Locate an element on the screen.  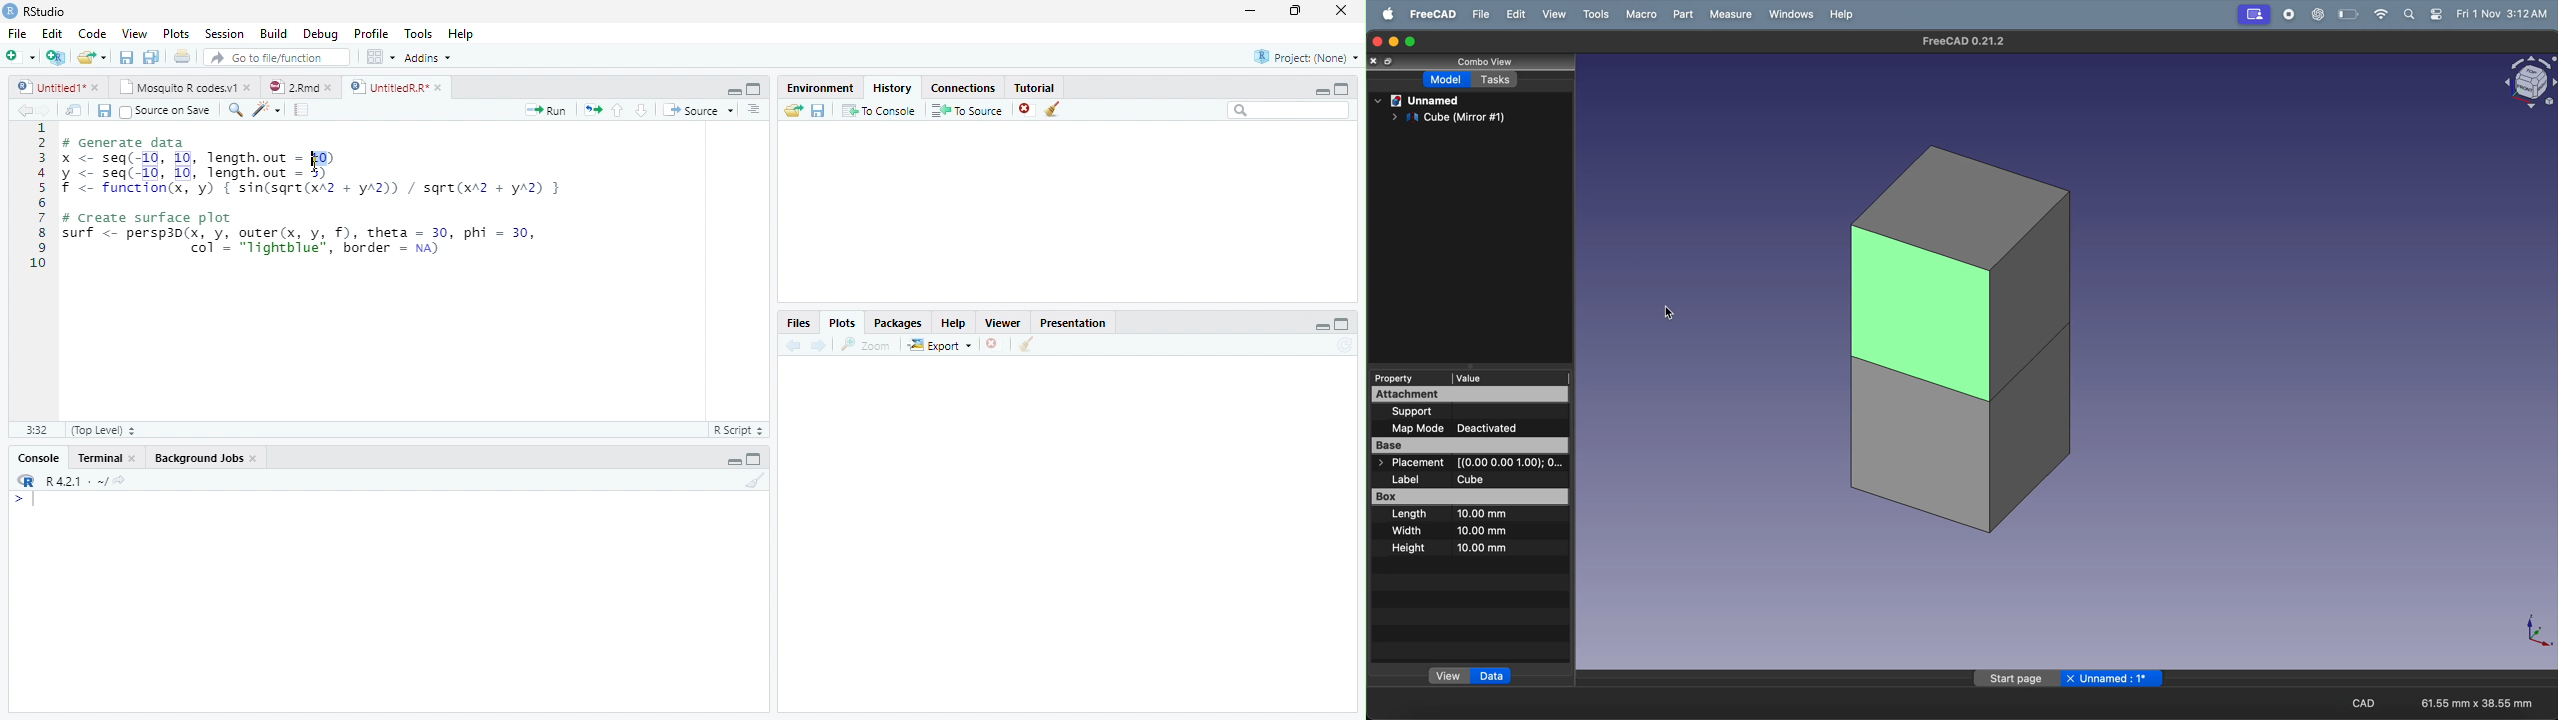
To Console is located at coordinates (879, 110).